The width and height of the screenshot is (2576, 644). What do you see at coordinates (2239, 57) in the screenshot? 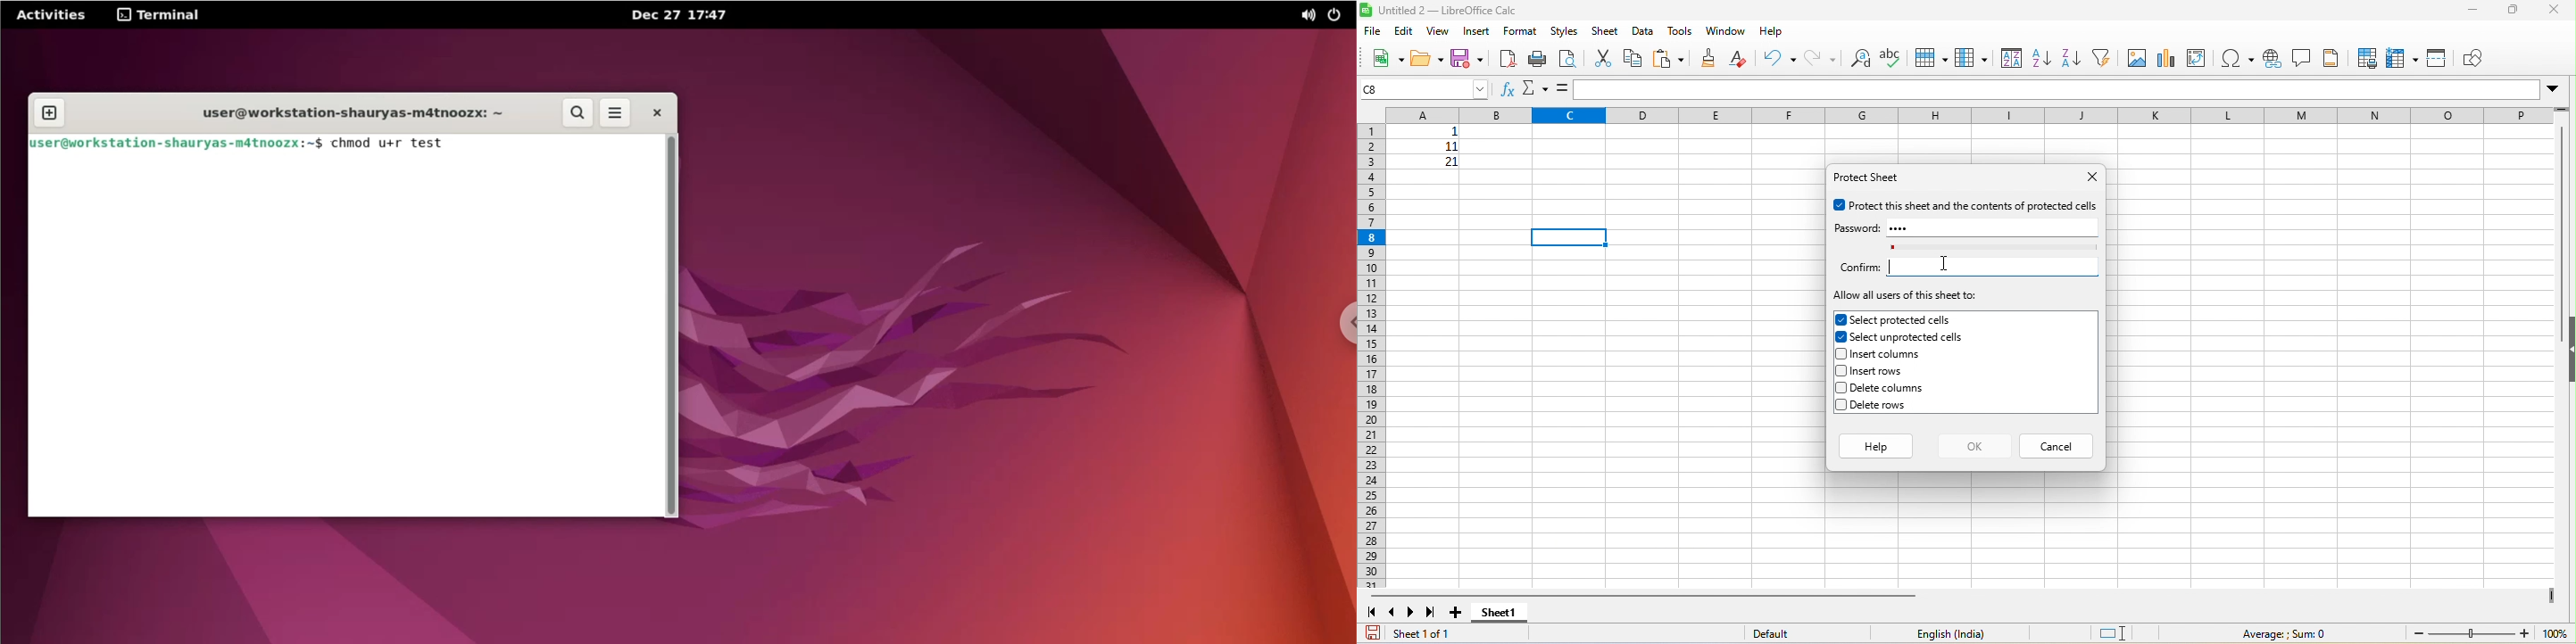
I see `special characters` at bounding box center [2239, 57].